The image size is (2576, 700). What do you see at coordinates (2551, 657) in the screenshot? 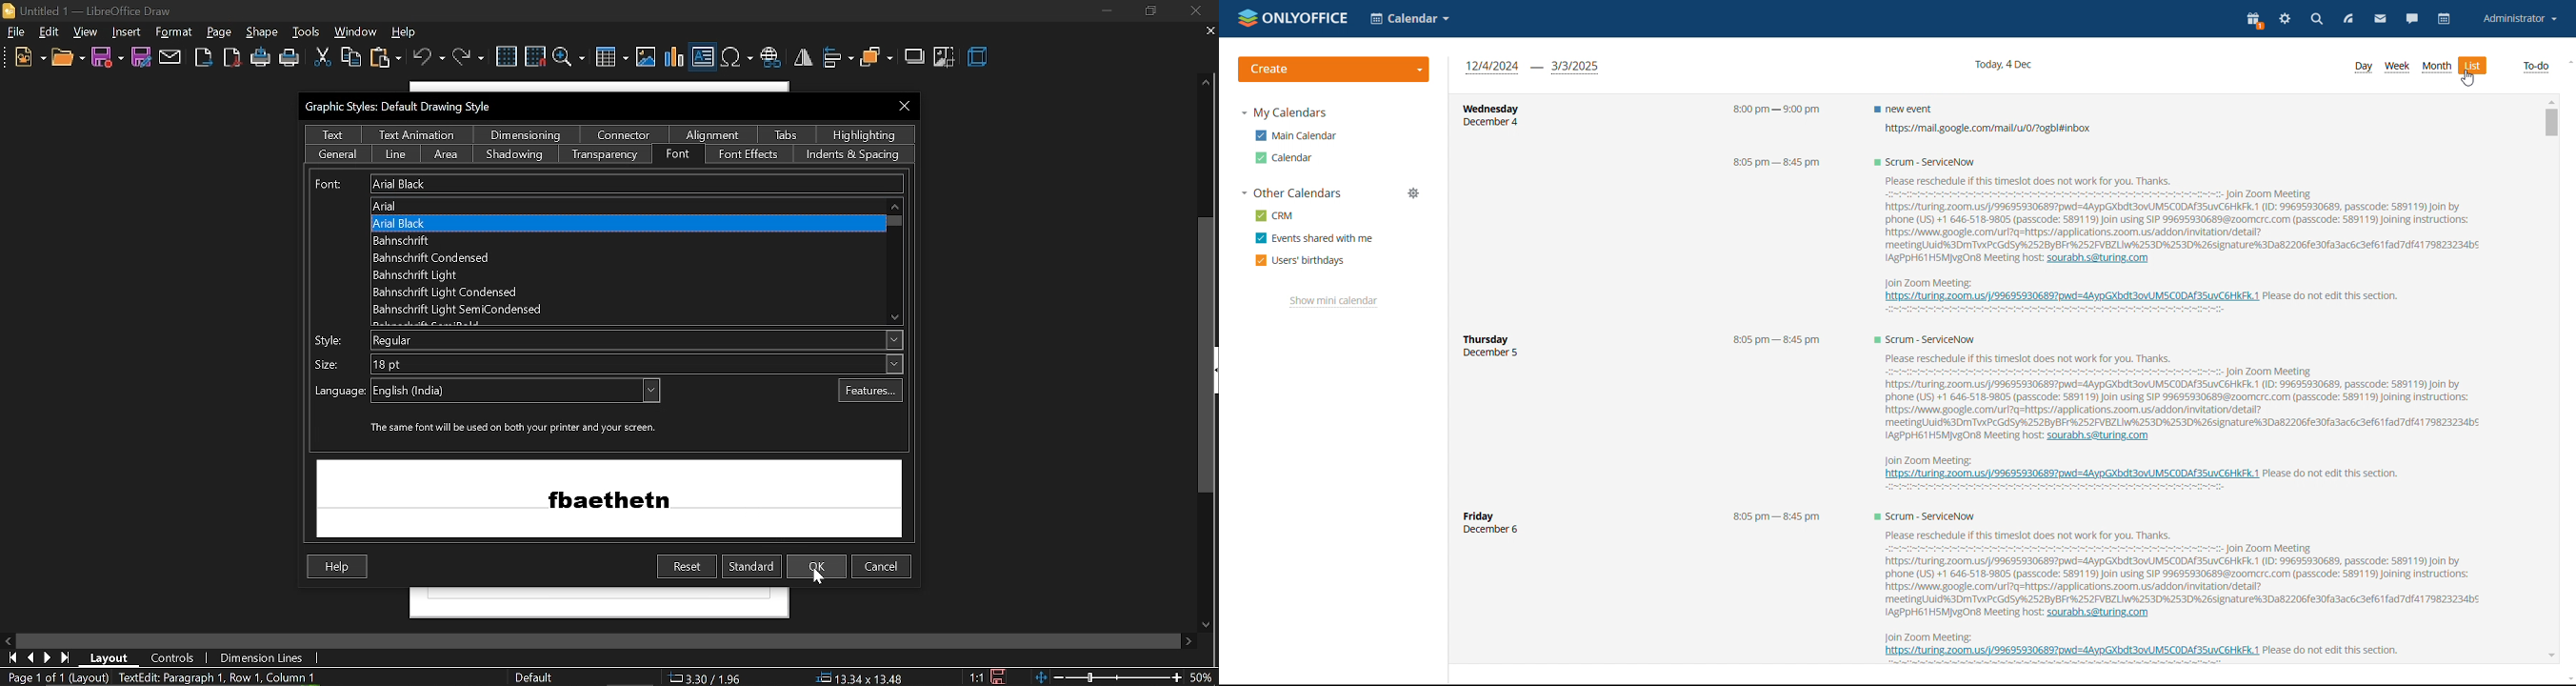
I see `scroll down` at bounding box center [2551, 657].